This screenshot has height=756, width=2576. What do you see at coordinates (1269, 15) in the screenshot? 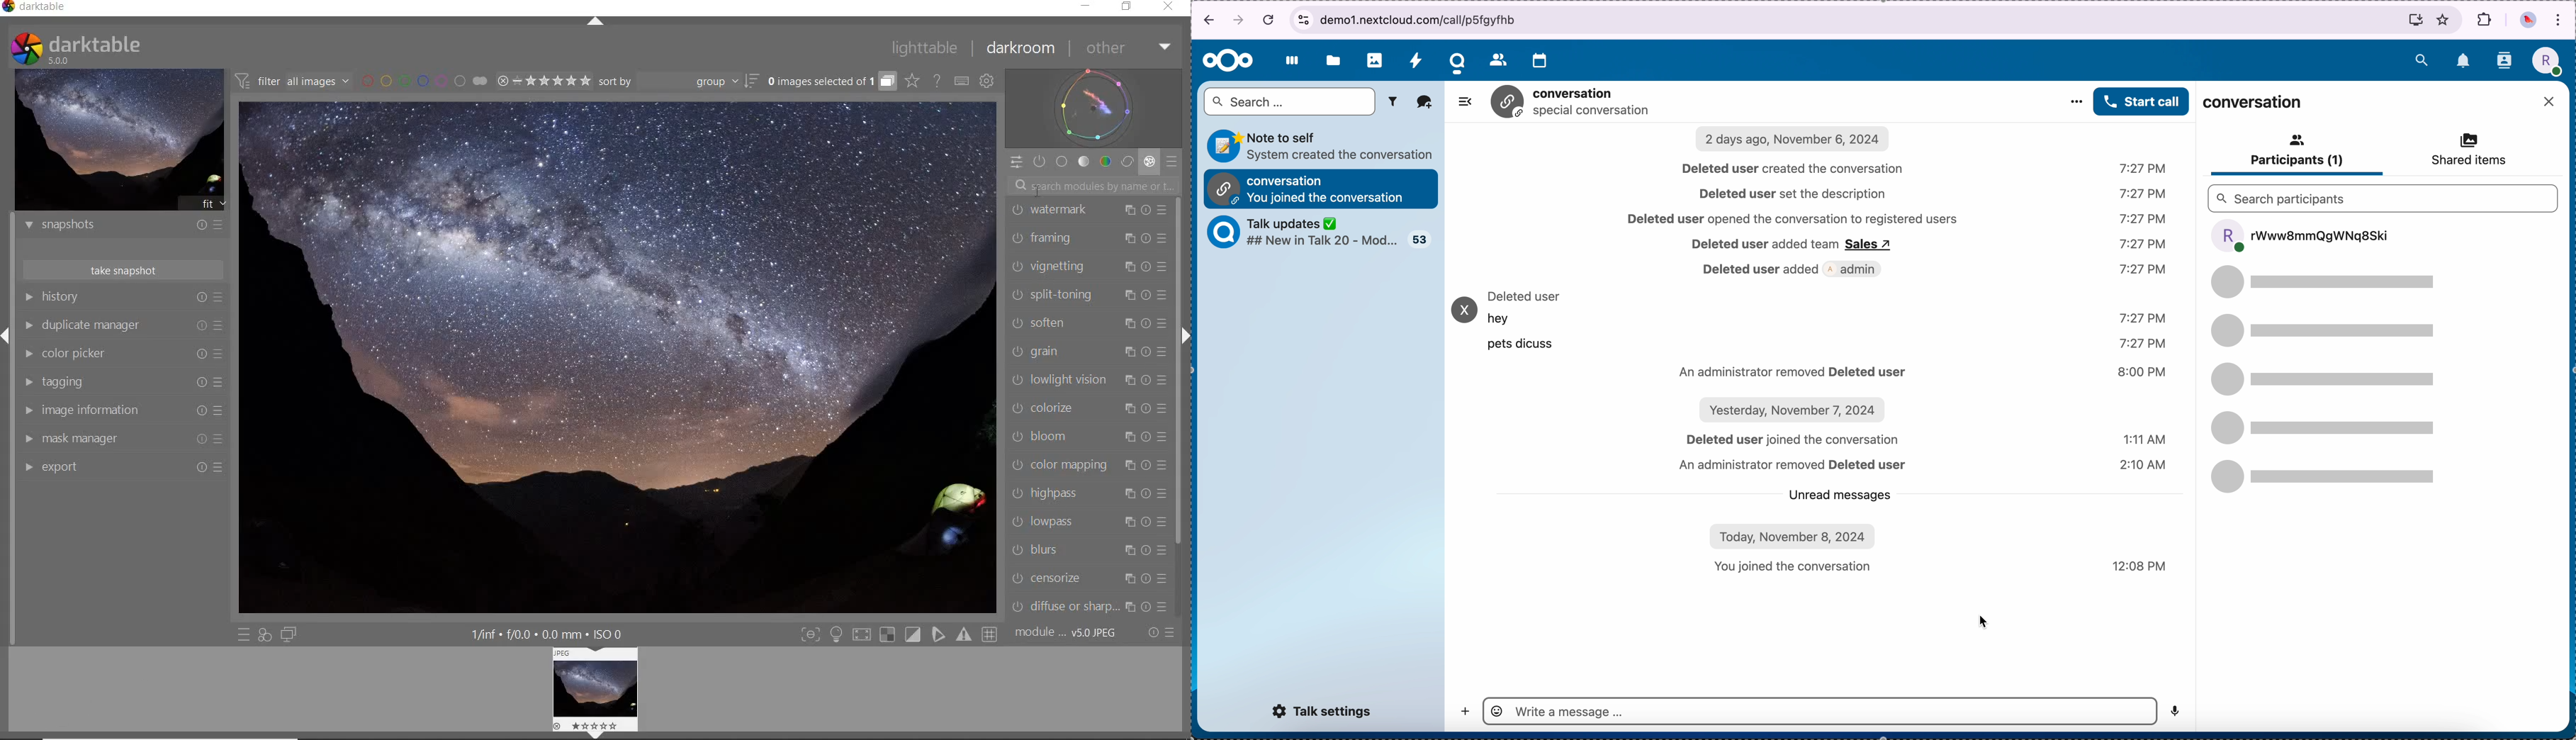
I see `cancel` at bounding box center [1269, 15].